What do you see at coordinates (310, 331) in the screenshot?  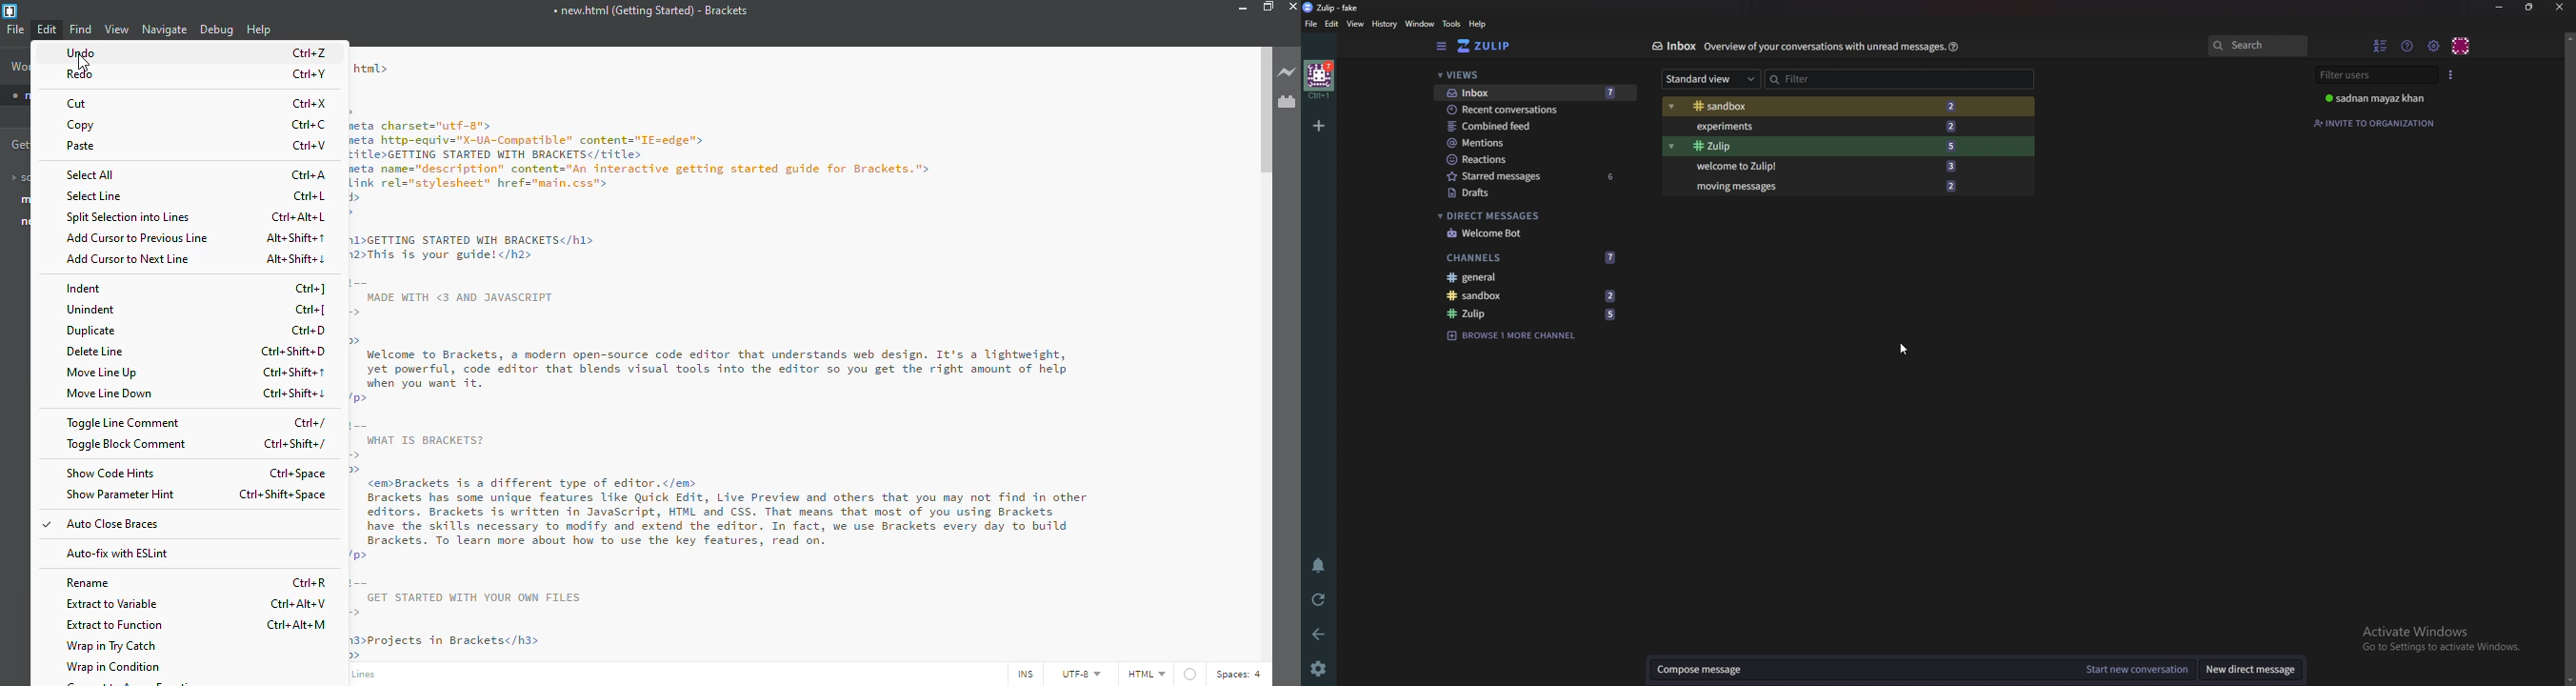 I see `ctrl+d` at bounding box center [310, 331].